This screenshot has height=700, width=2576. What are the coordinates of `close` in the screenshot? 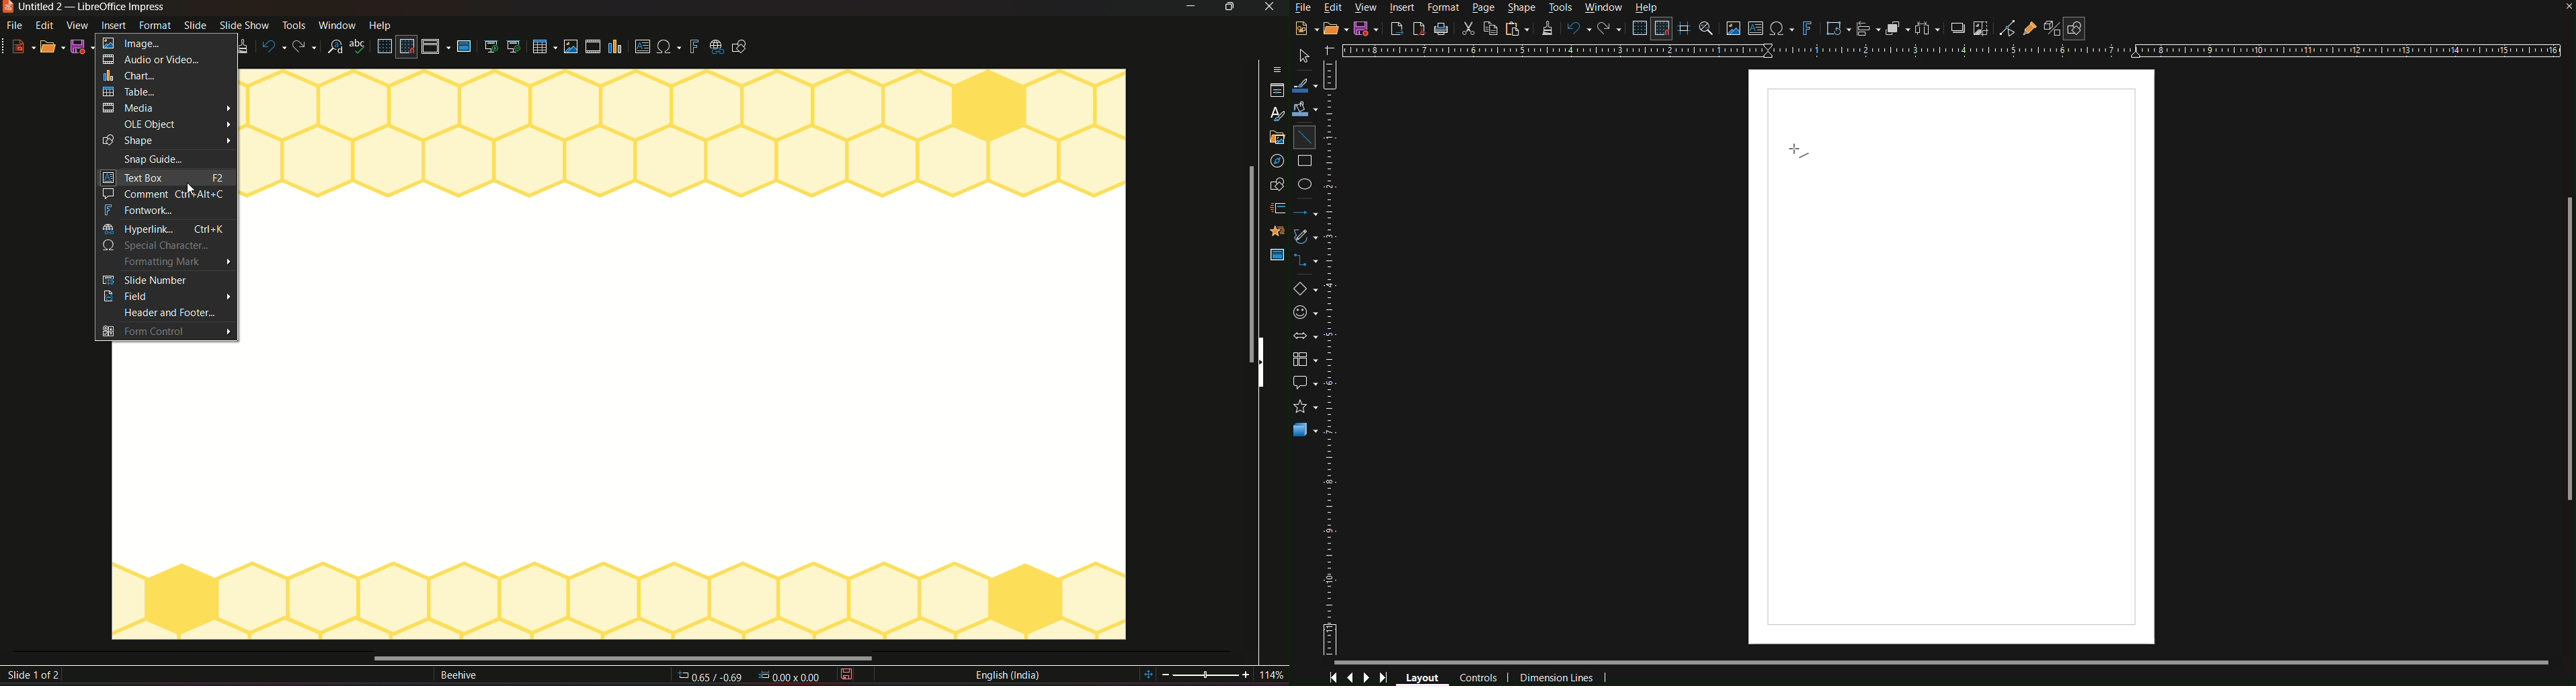 It's located at (1269, 8).